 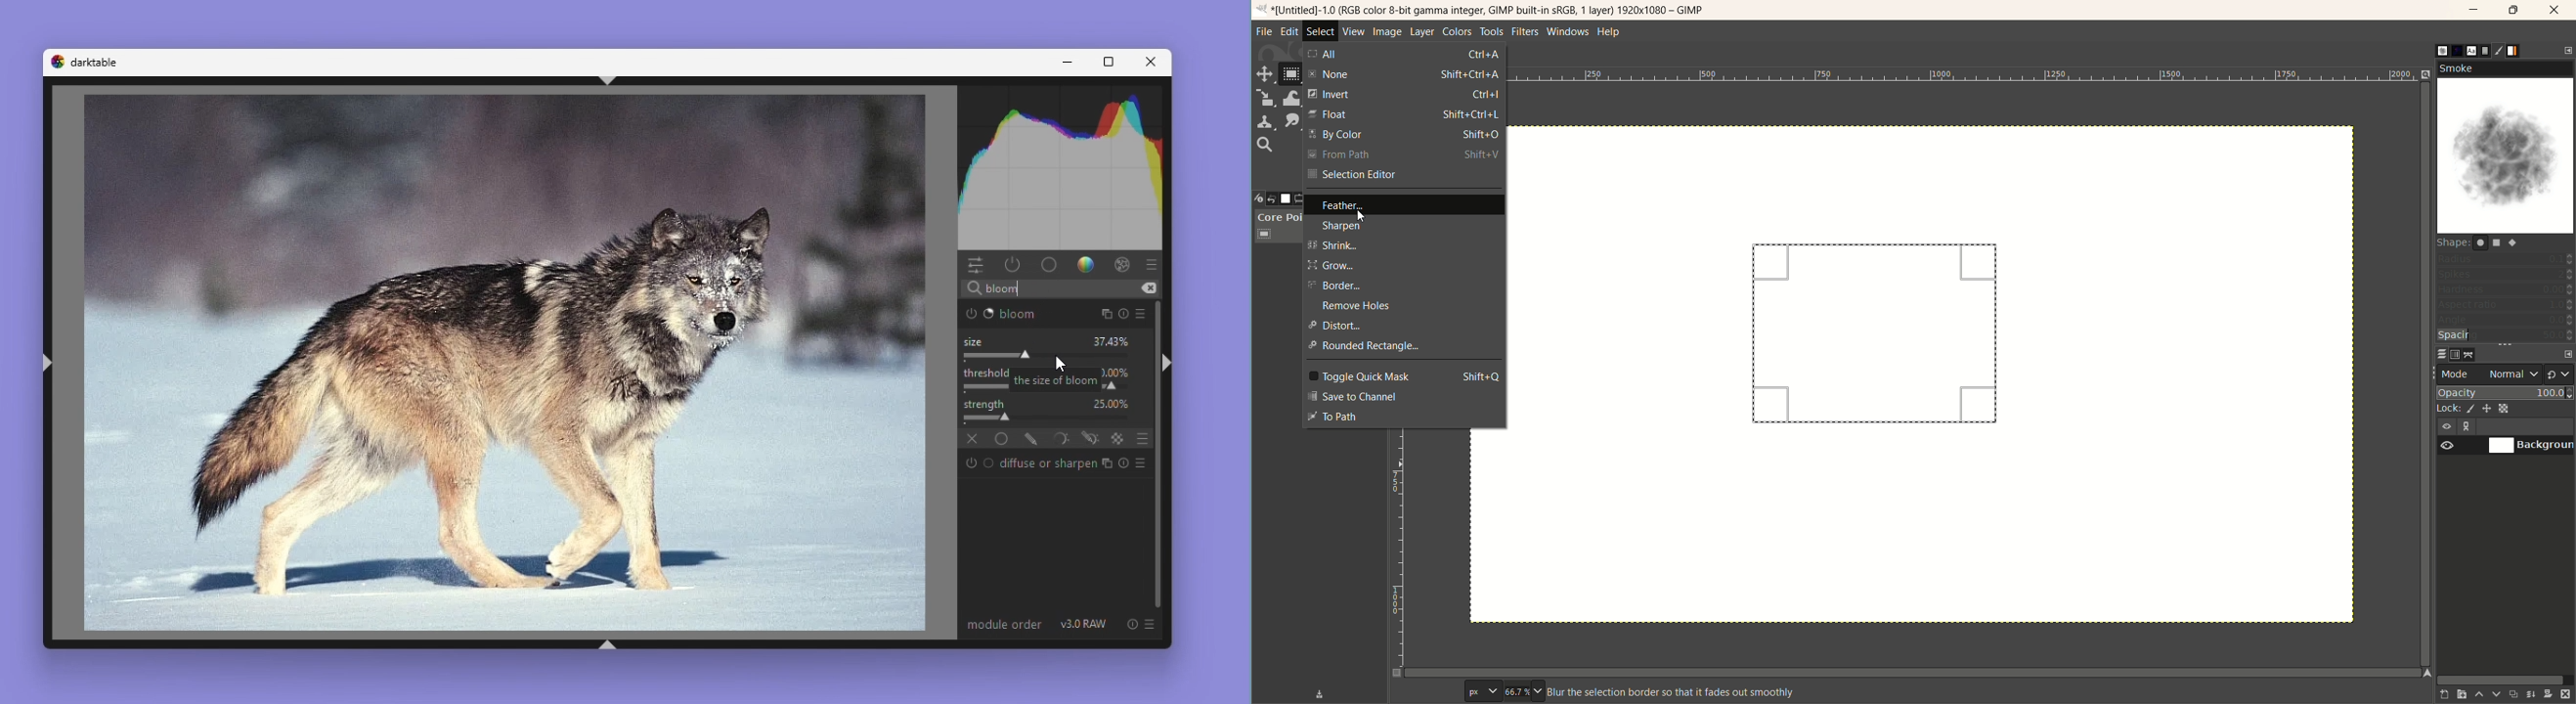 What do you see at coordinates (2514, 51) in the screenshot?
I see `gradient` at bounding box center [2514, 51].